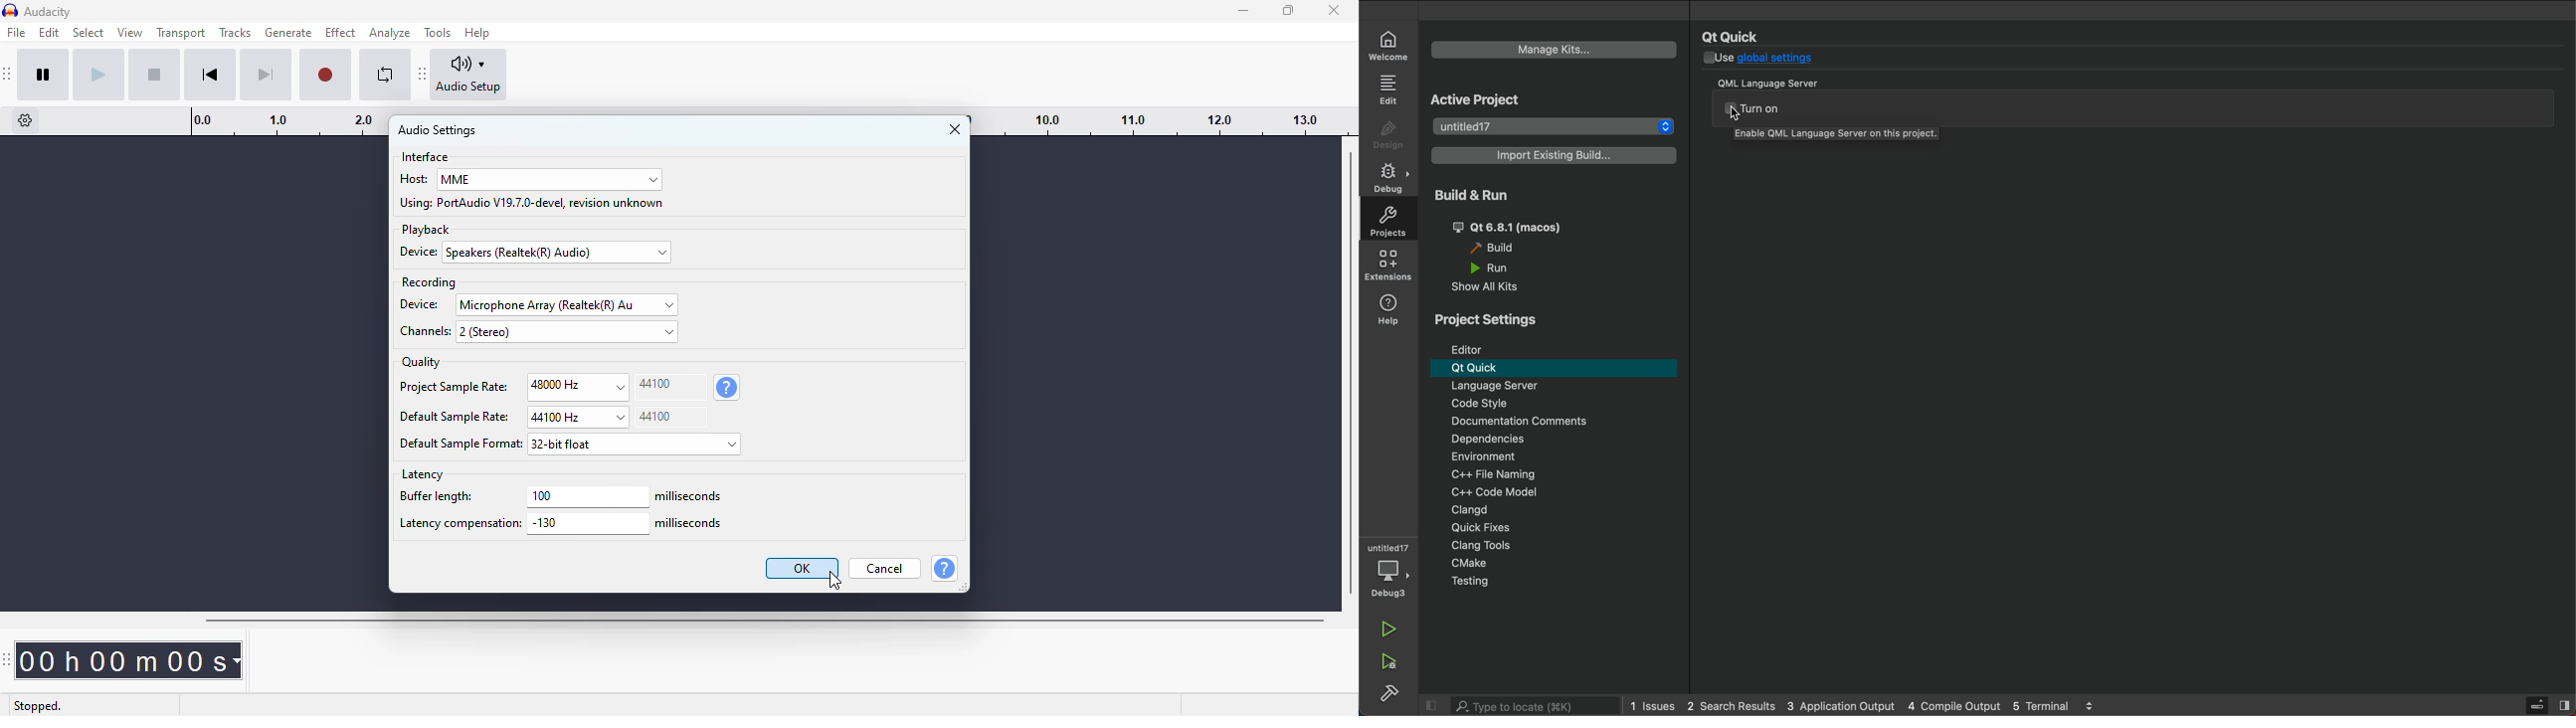  Describe the element at coordinates (1494, 322) in the screenshot. I see `projects Settings` at that location.